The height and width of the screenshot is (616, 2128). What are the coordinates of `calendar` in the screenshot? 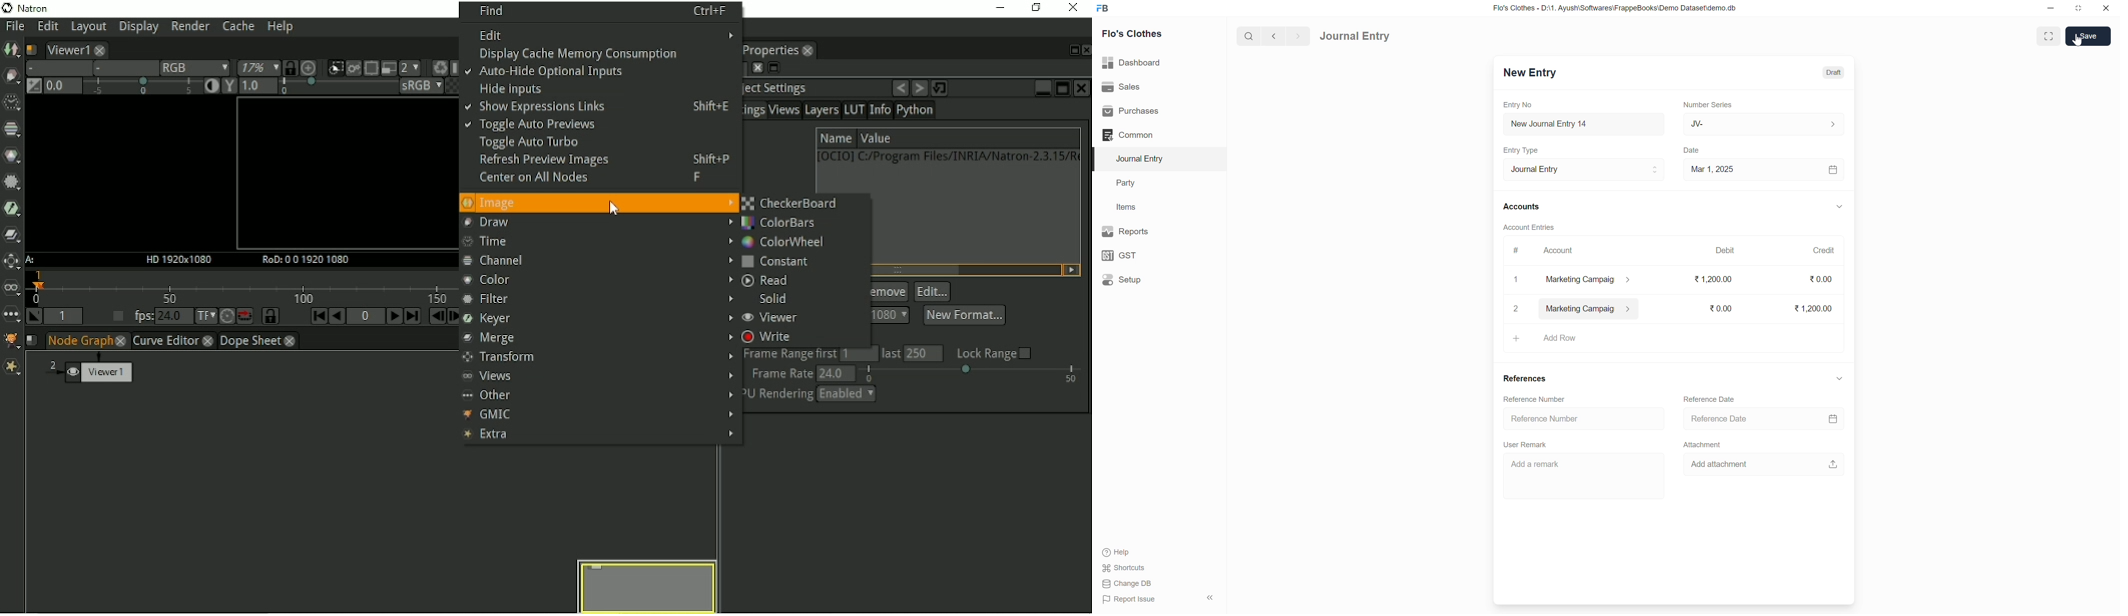 It's located at (1832, 419).